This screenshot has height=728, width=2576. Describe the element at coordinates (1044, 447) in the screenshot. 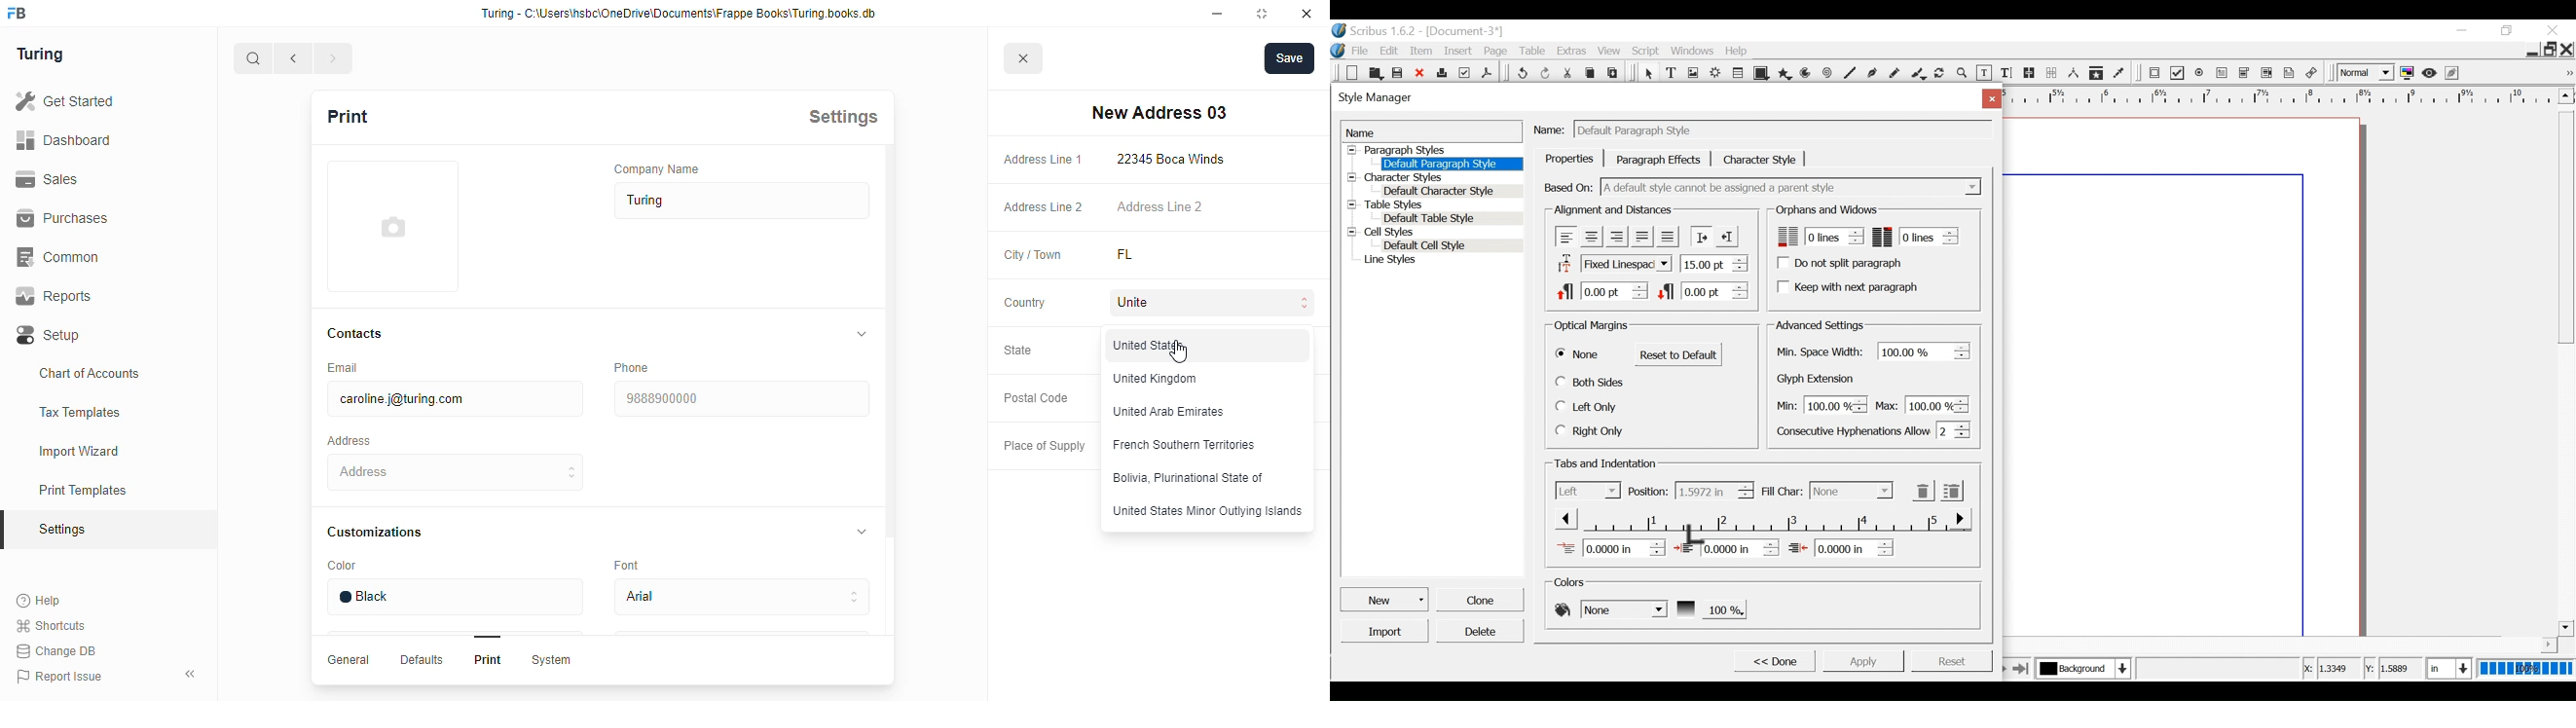

I see `place of supply` at that location.